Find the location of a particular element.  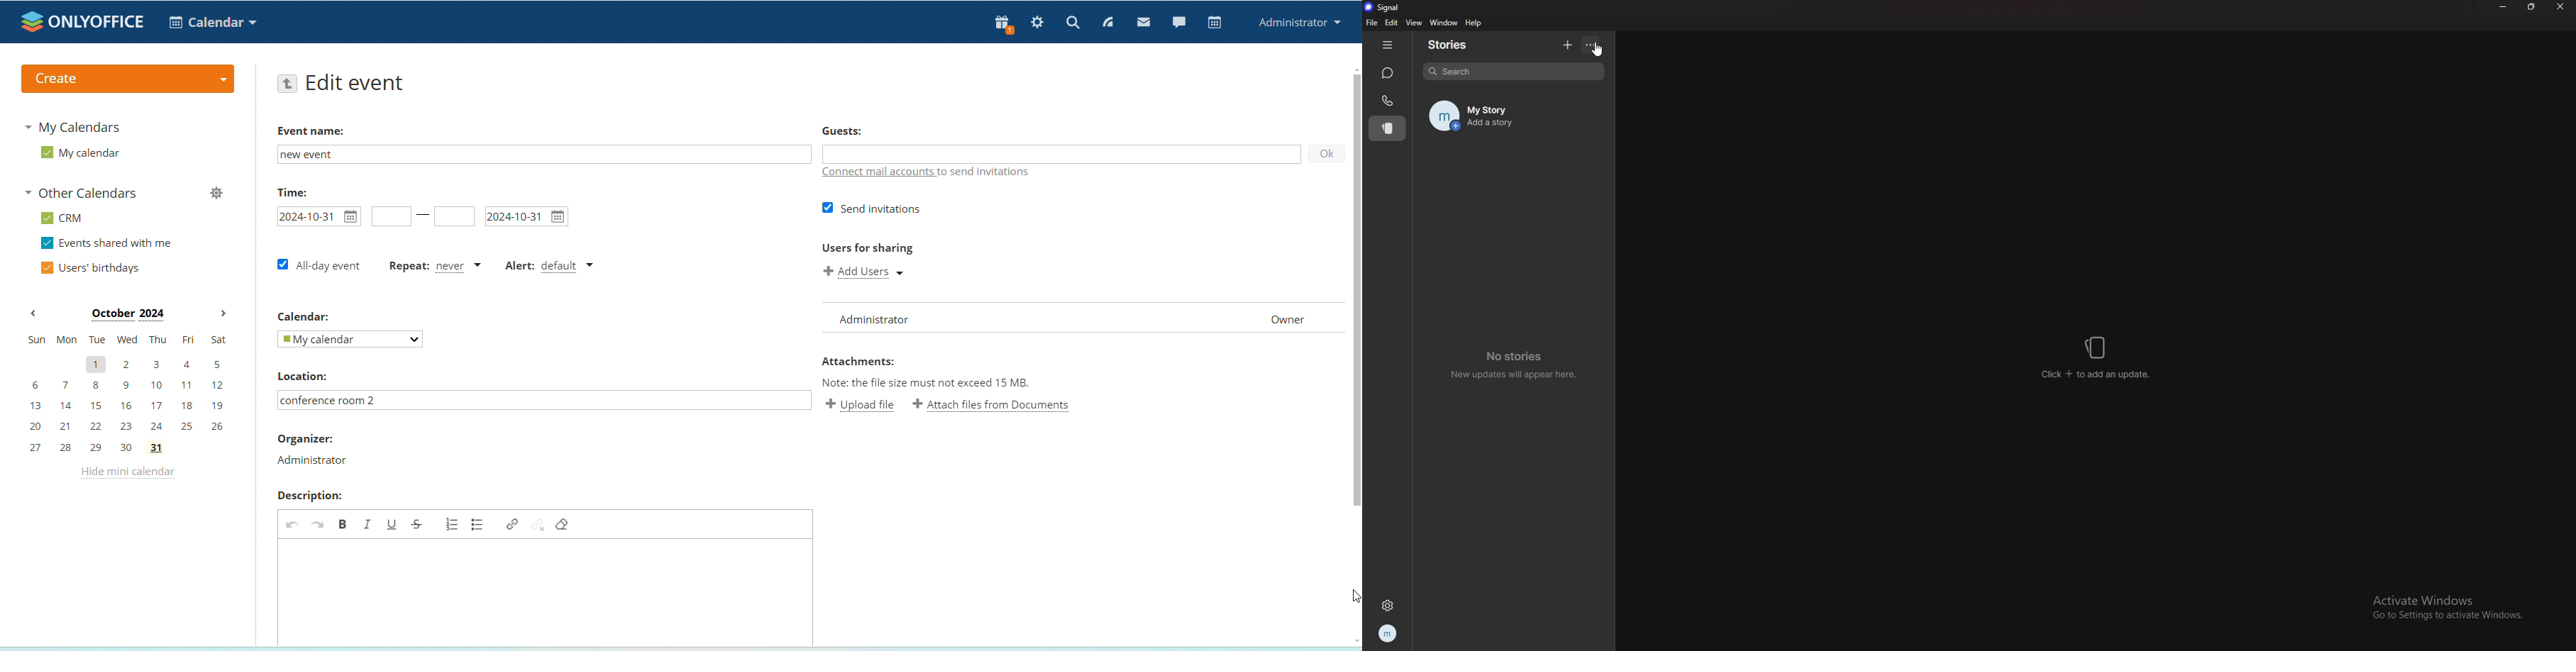

view is located at coordinates (1413, 23).